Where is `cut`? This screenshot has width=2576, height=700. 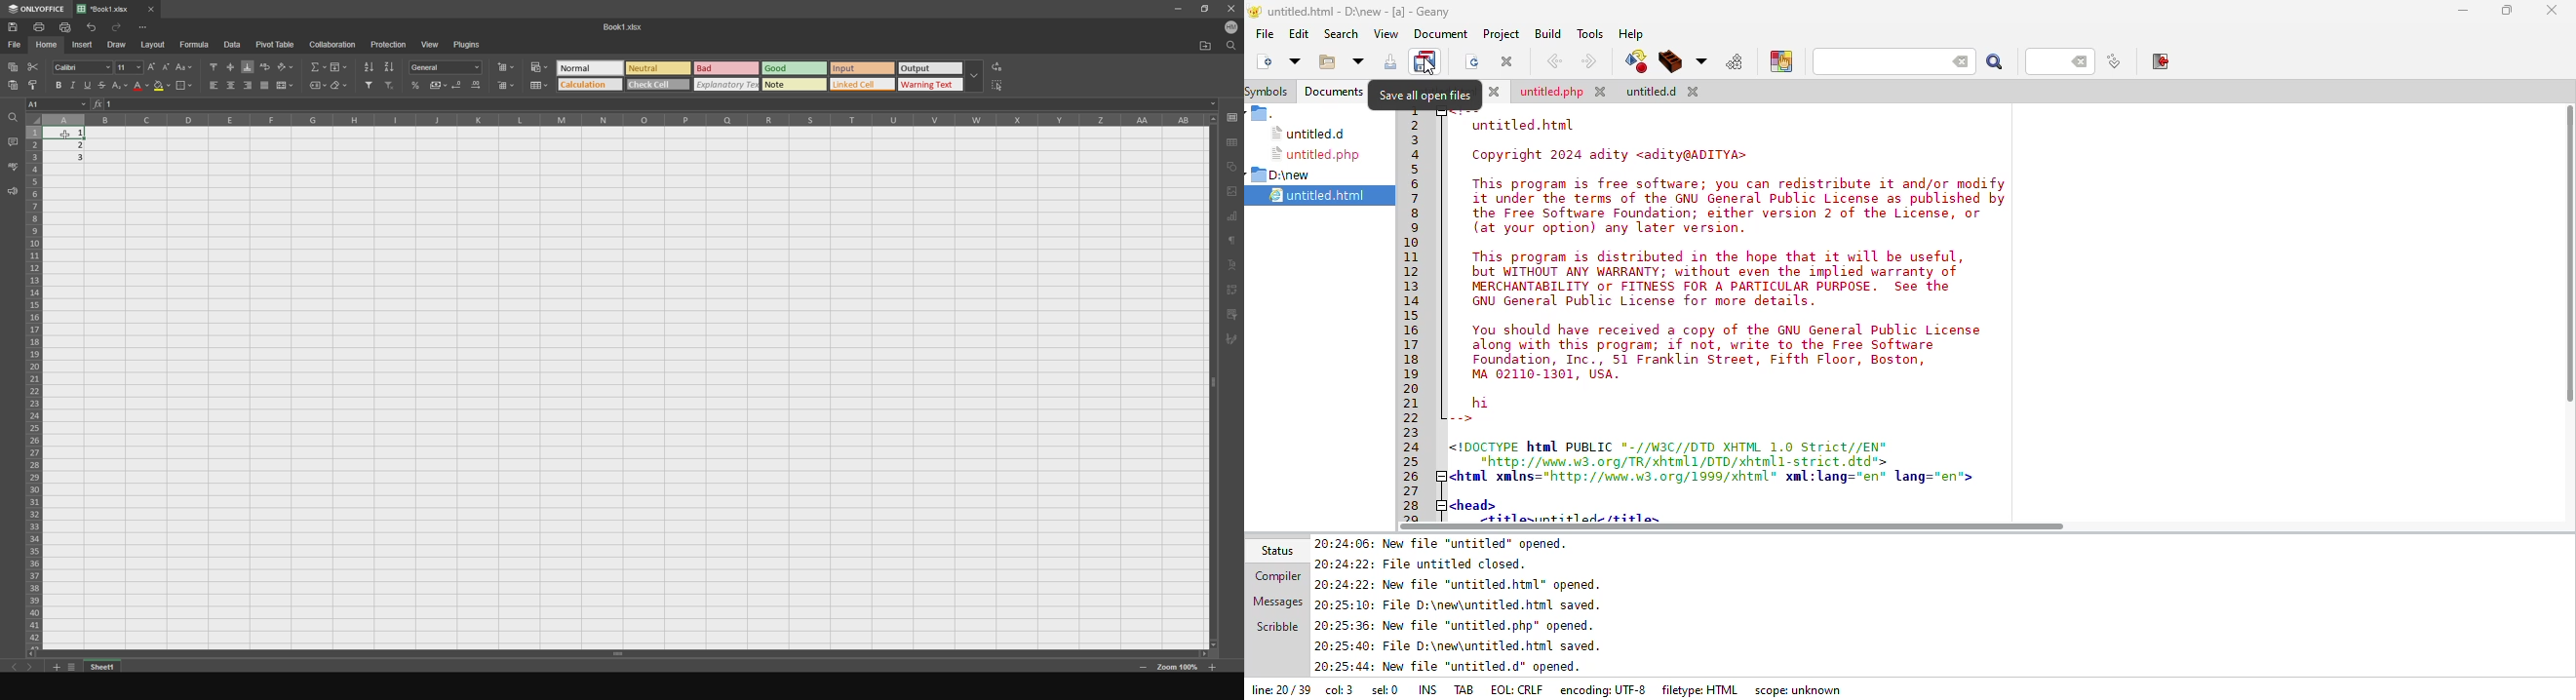 cut is located at coordinates (34, 65).